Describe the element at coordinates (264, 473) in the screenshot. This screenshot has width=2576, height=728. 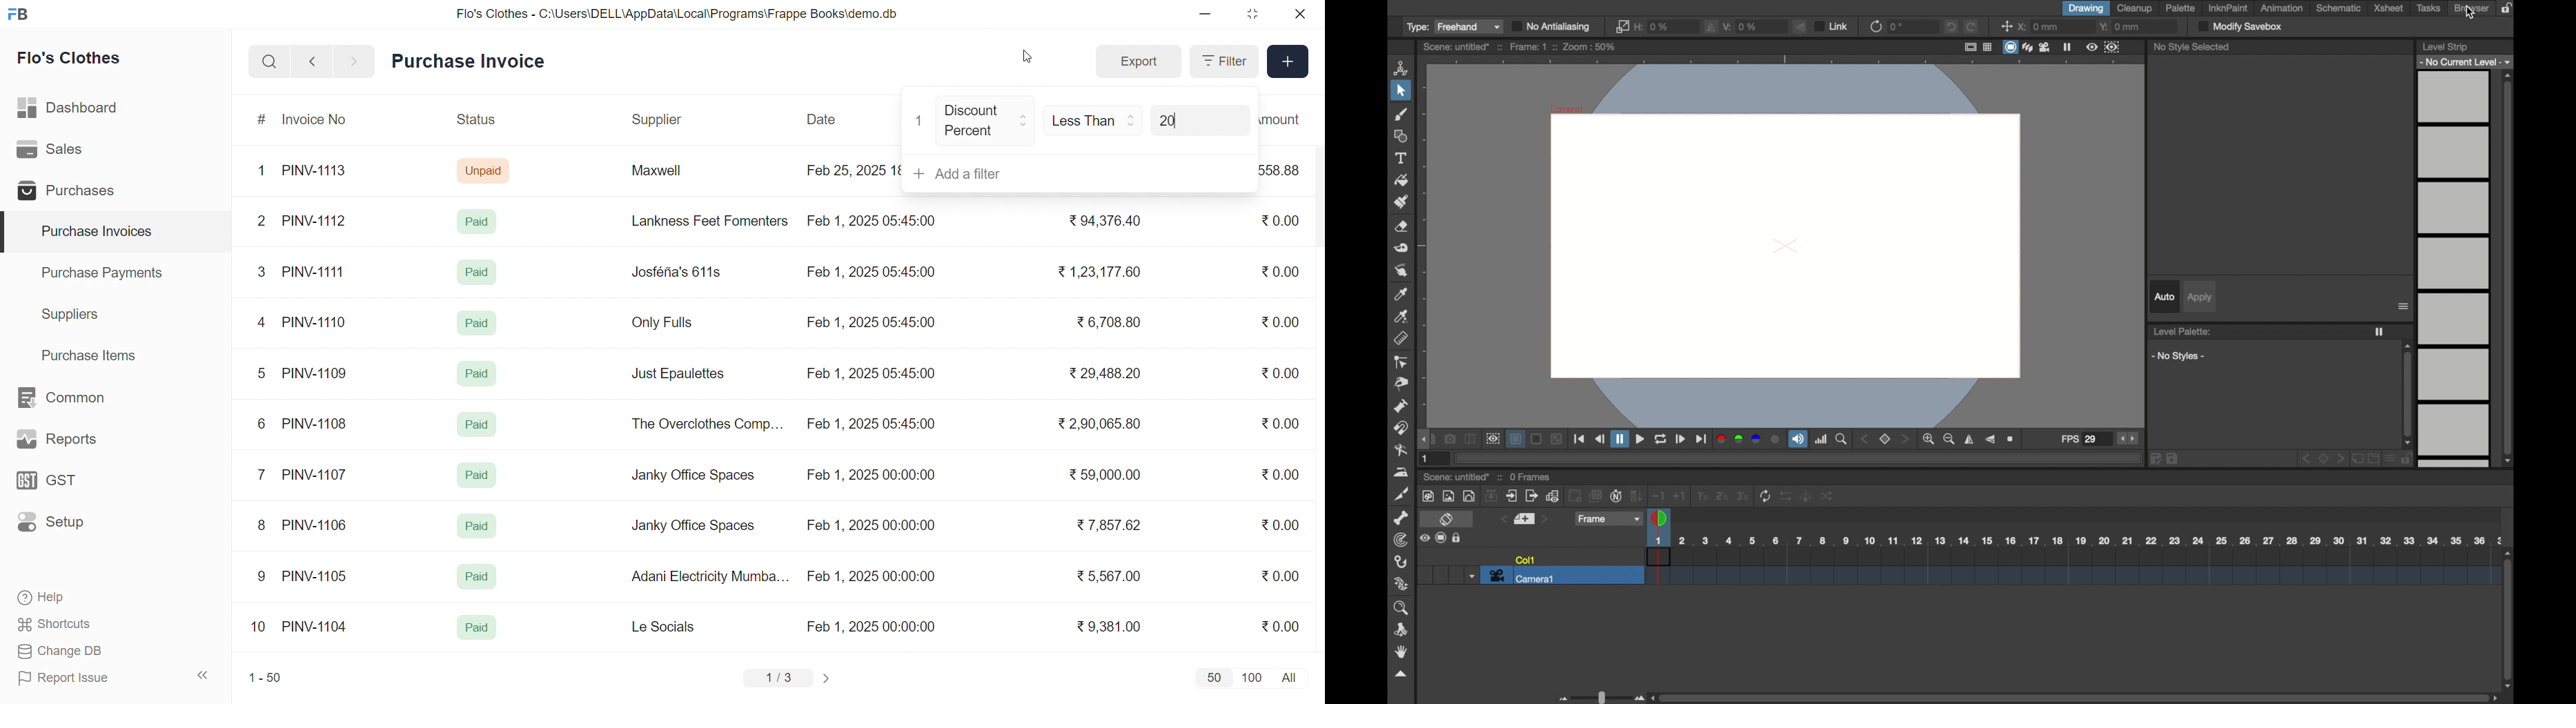
I see `7` at that location.